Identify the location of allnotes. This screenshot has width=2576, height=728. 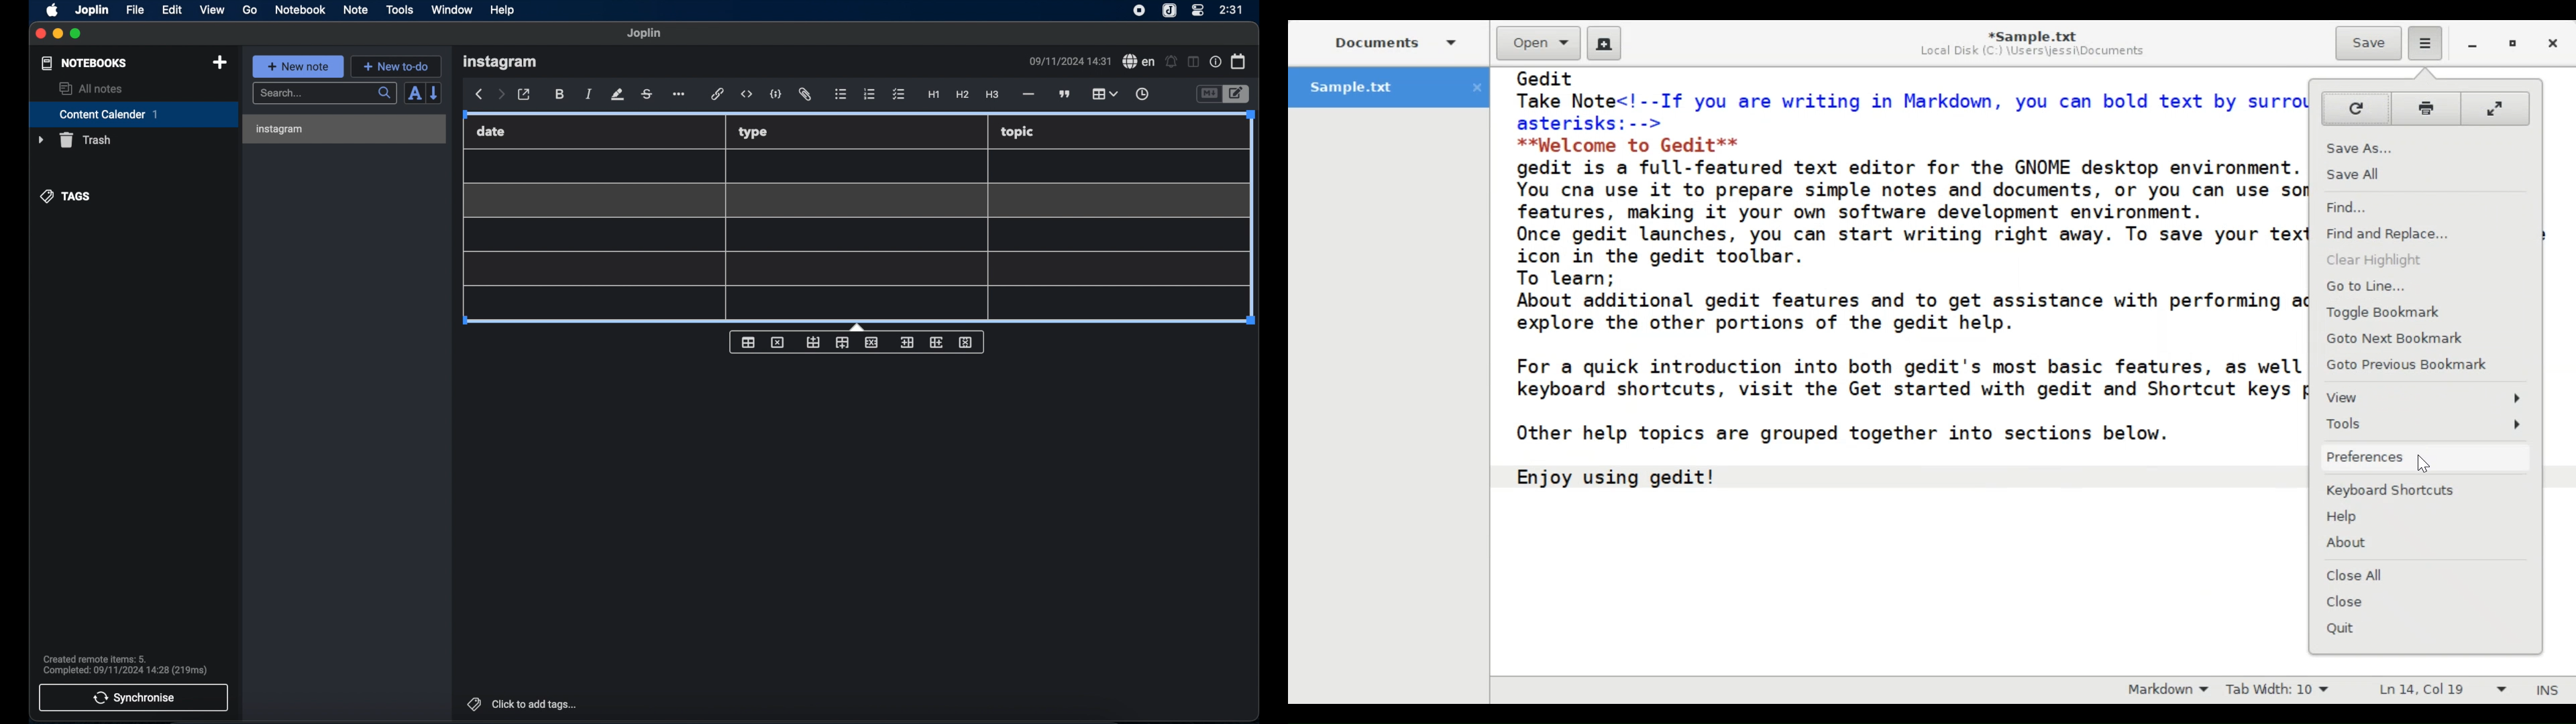
(92, 88).